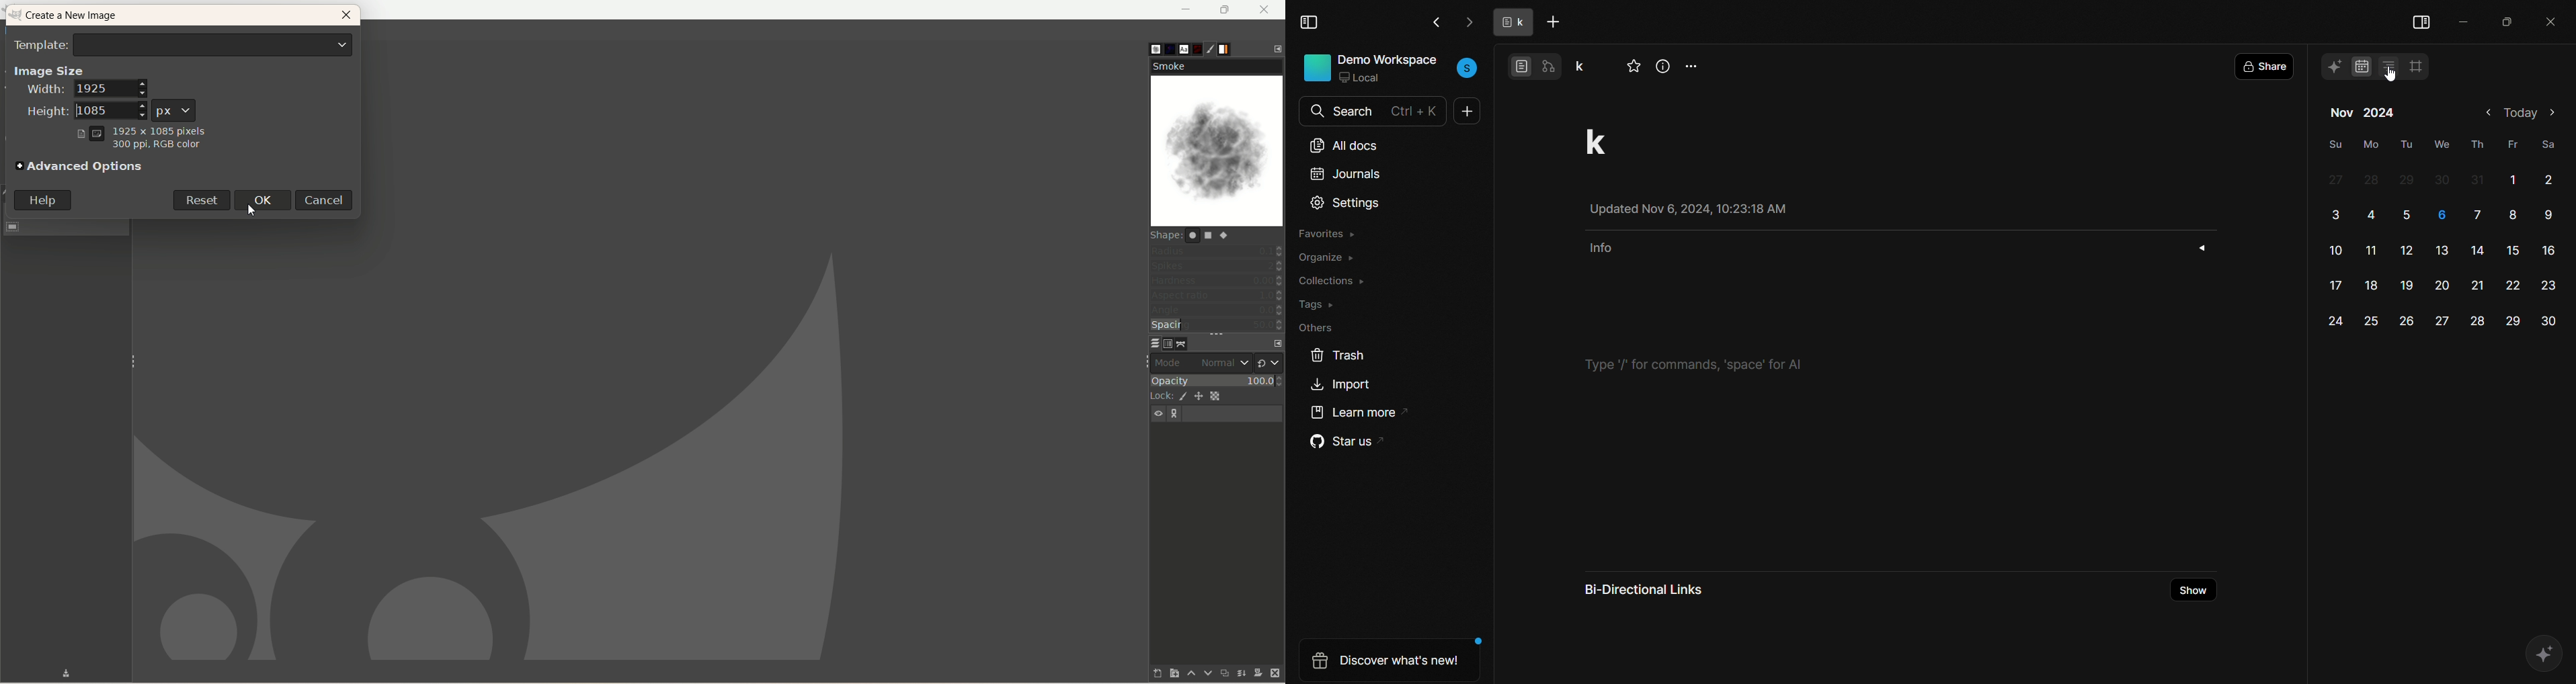  What do you see at coordinates (1217, 296) in the screenshot?
I see `aspect ratio` at bounding box center [1217, 296].